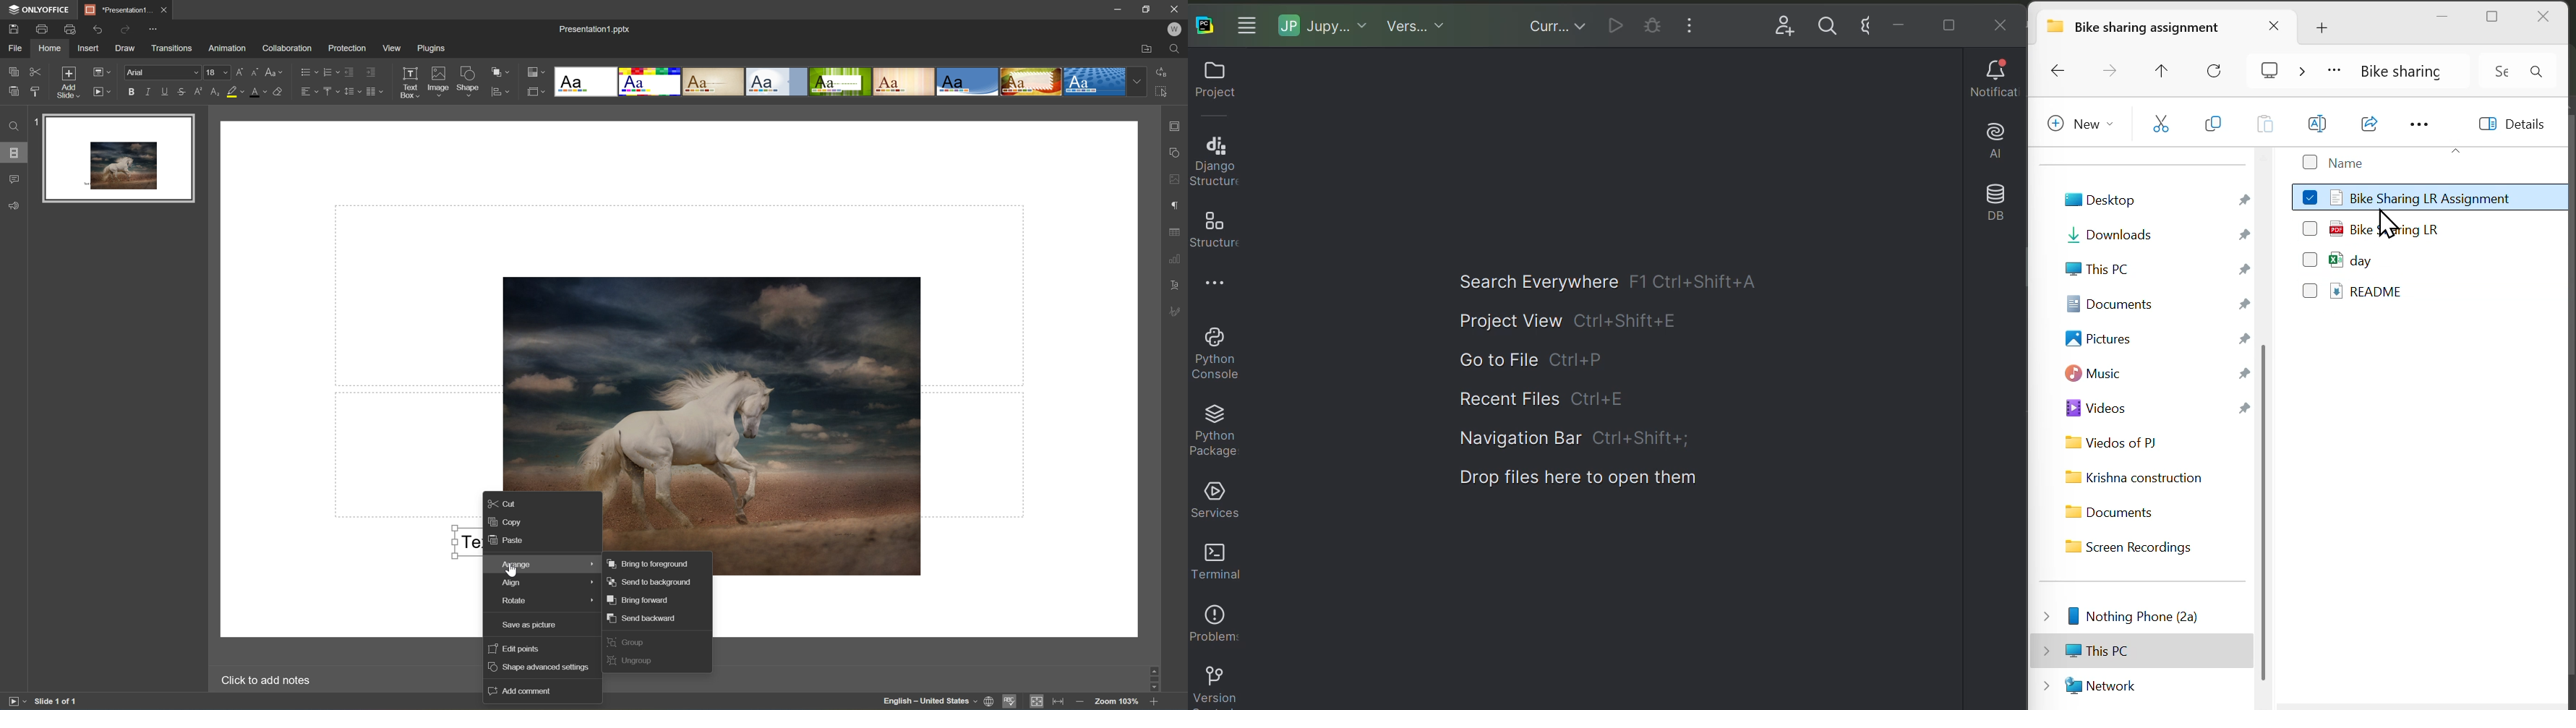  Describe the element at coordinates (160, 73) in the screenshot. I see `Arial` at that location.